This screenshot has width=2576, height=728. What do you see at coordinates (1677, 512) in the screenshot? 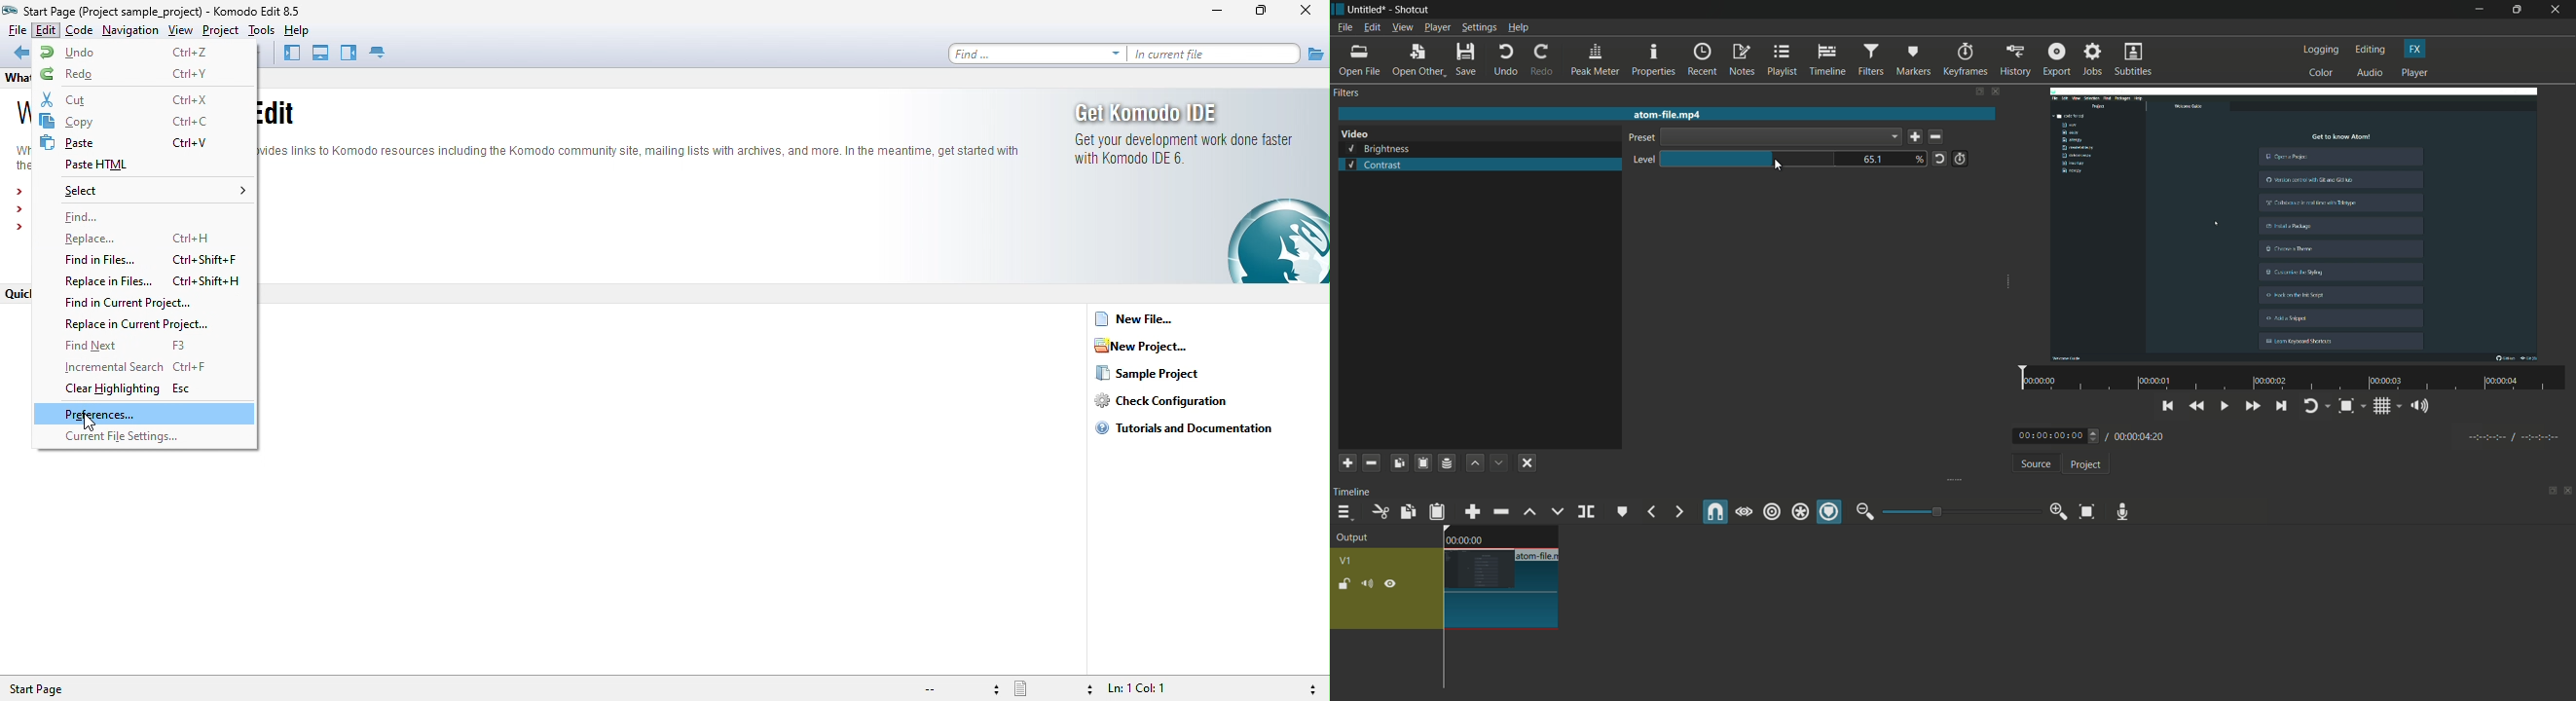
I see `next marker` at bounding box center [1677, 512].